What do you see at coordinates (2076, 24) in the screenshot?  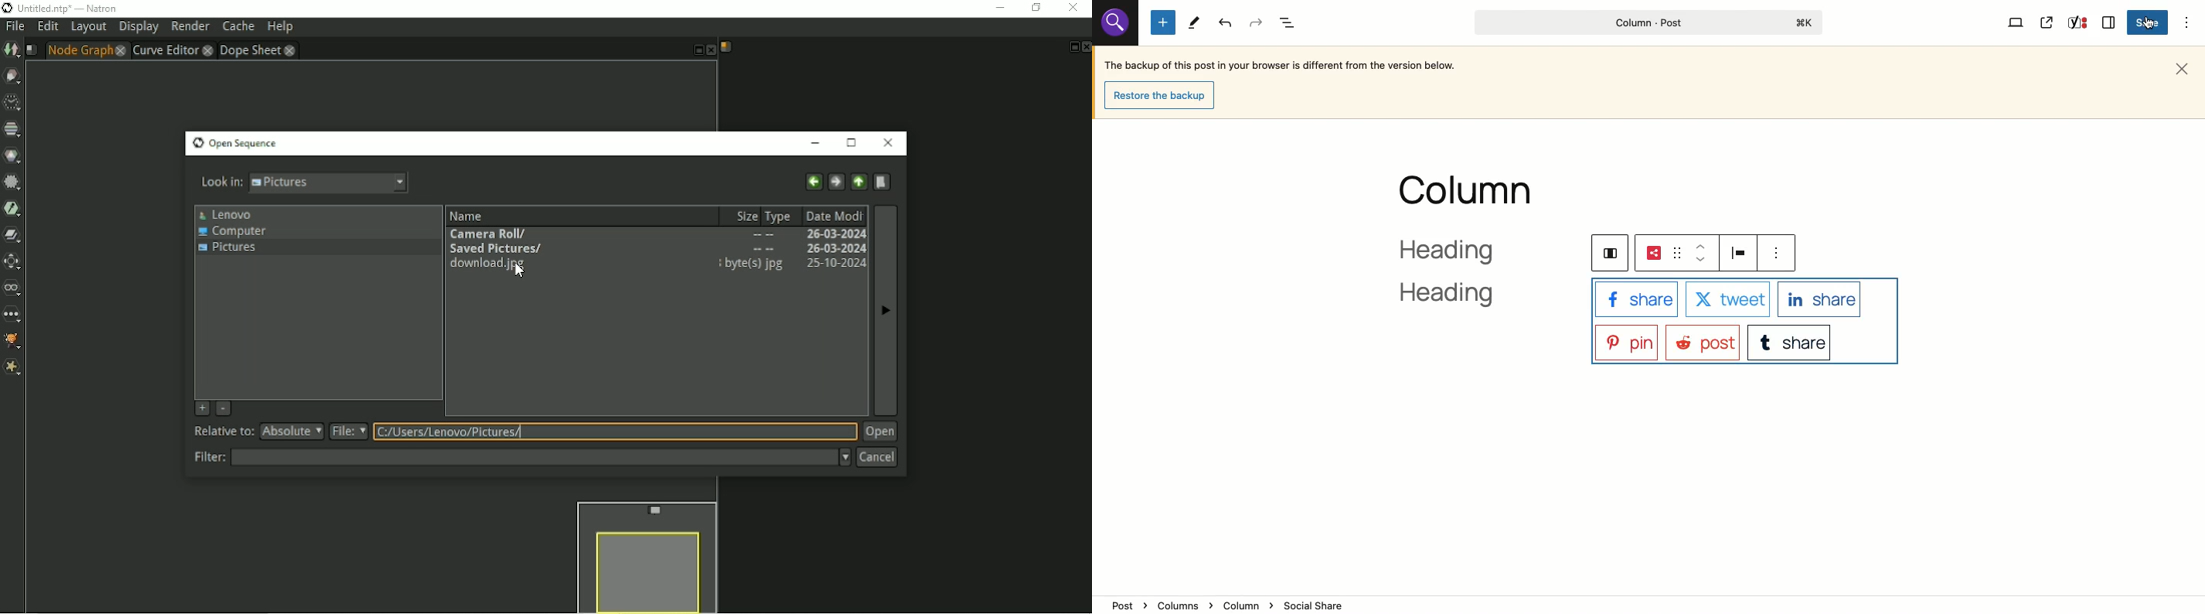 I see `Yoast` at bounding box center [2076, 24].